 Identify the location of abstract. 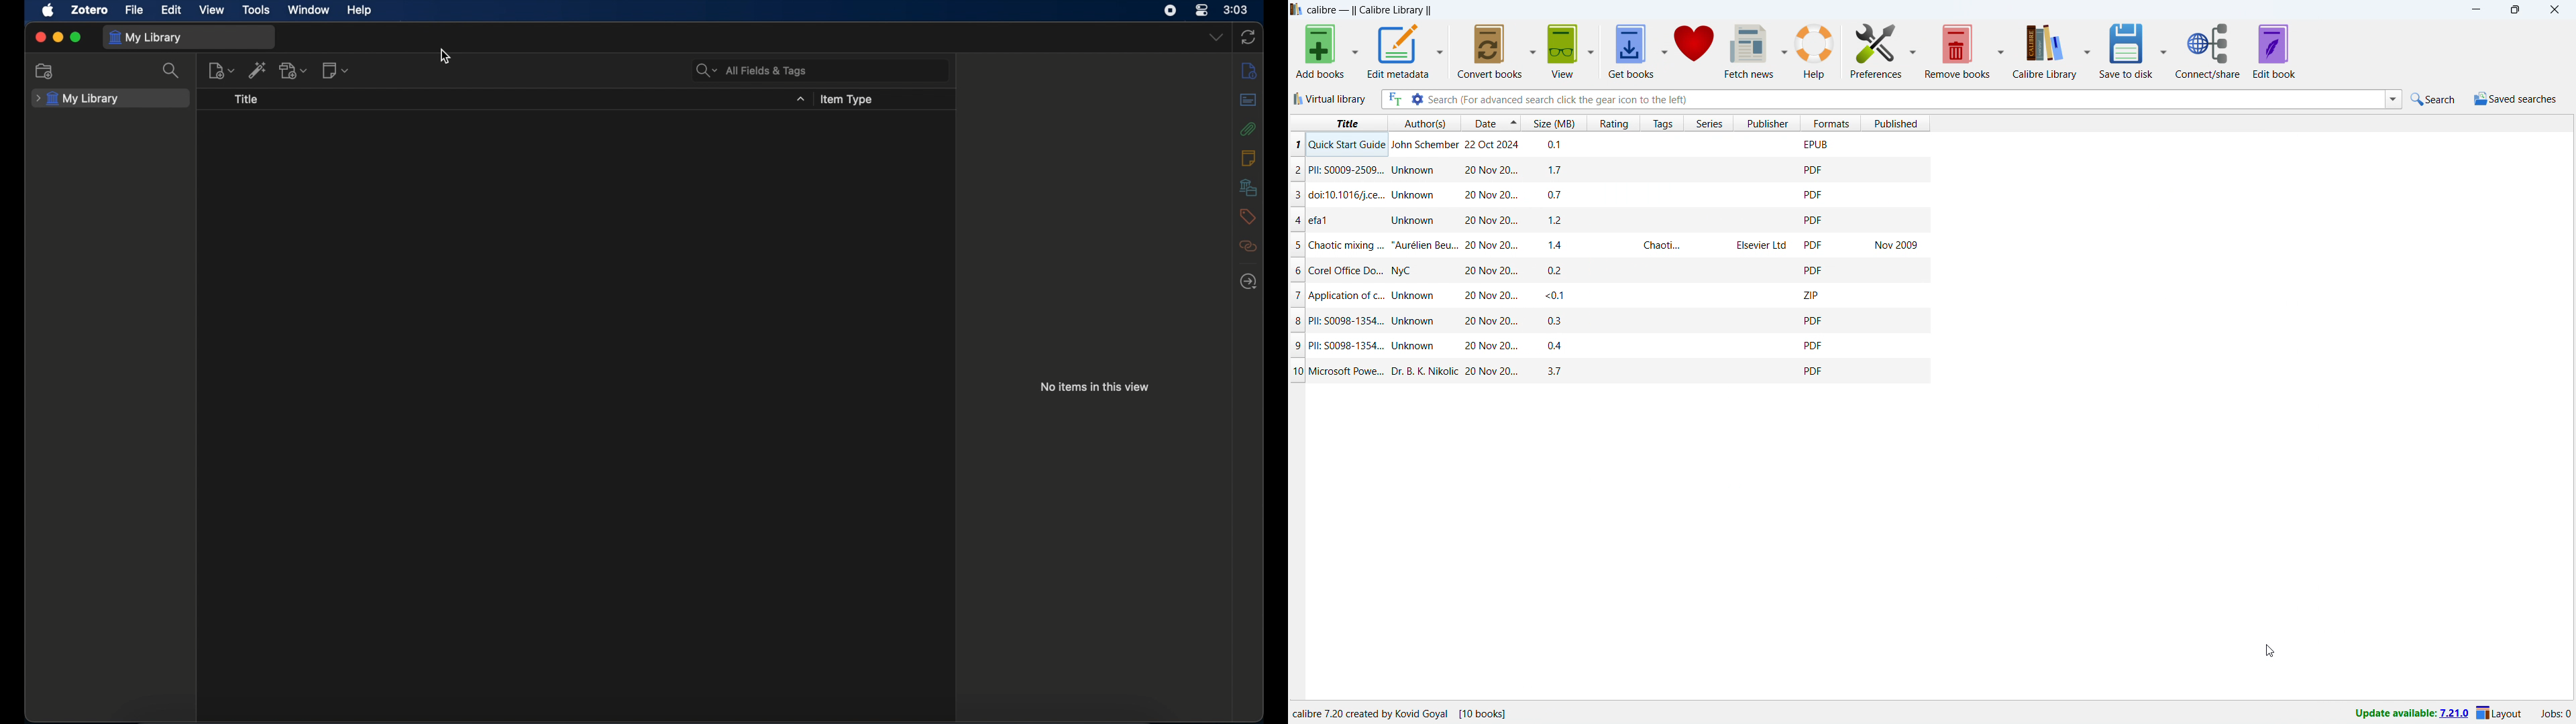
(1248, 99).